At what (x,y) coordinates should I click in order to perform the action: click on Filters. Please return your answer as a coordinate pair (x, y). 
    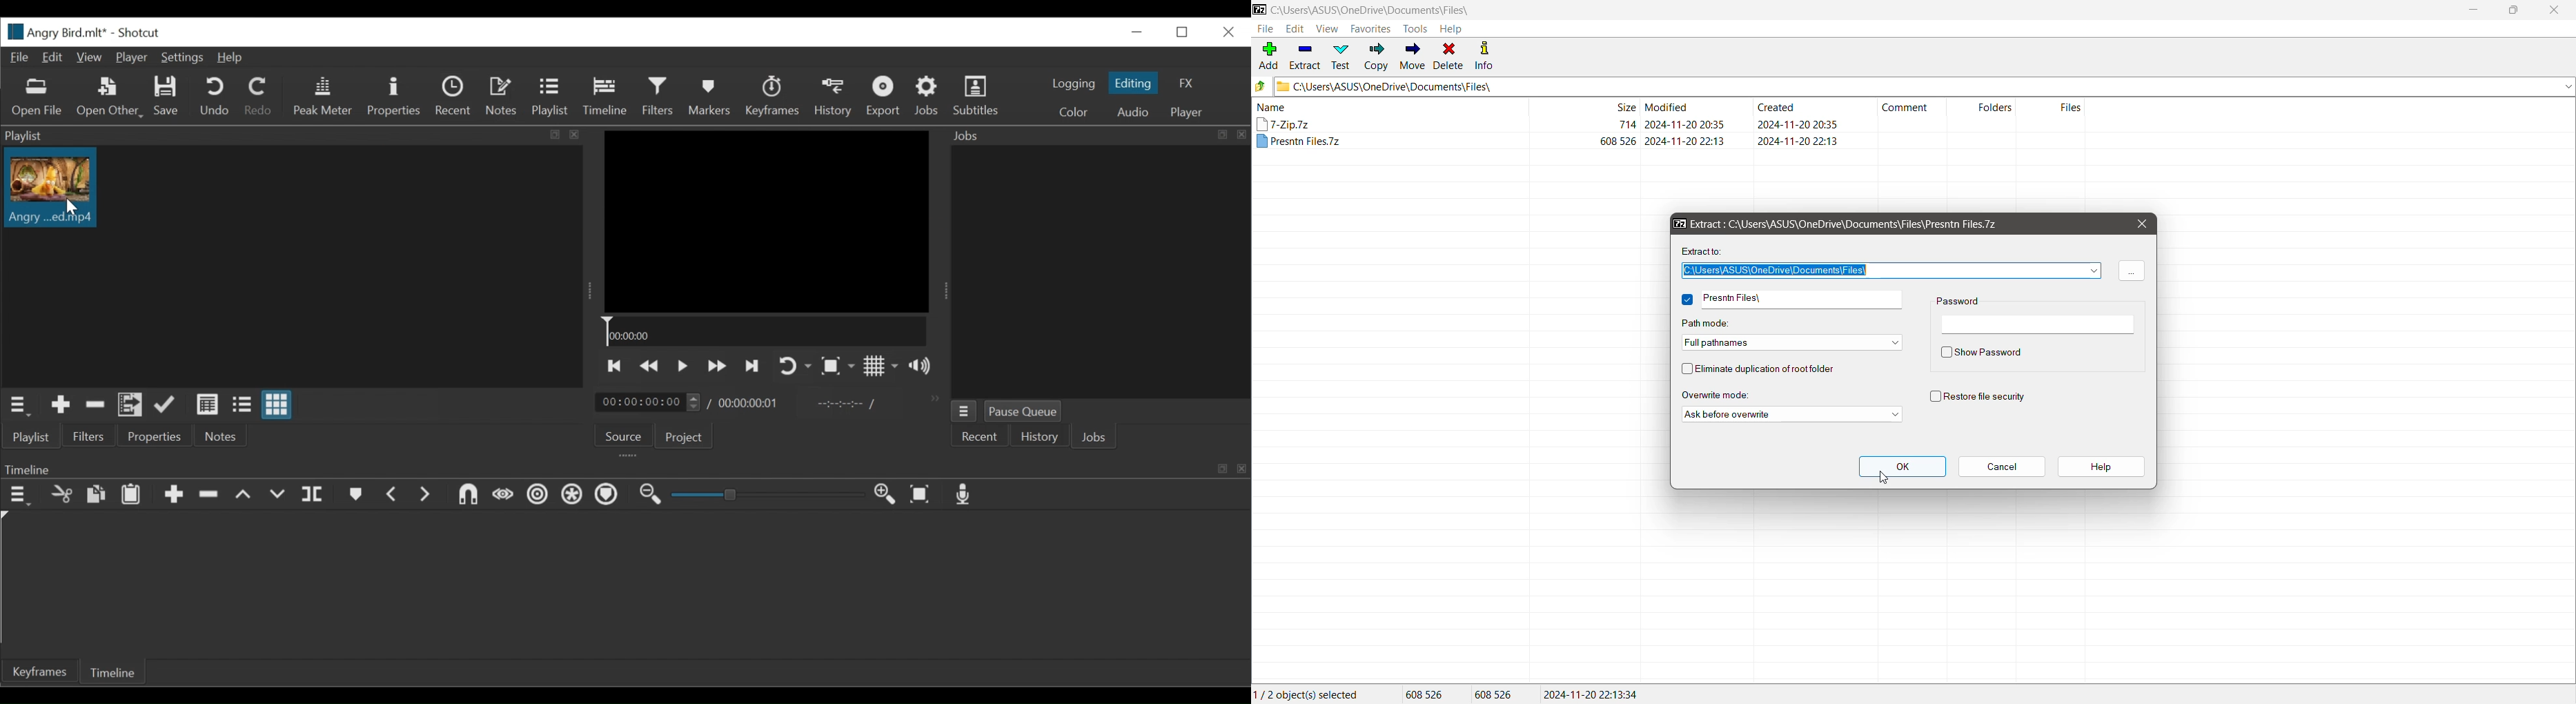
    Looking at the image, I should click on (91, 436).